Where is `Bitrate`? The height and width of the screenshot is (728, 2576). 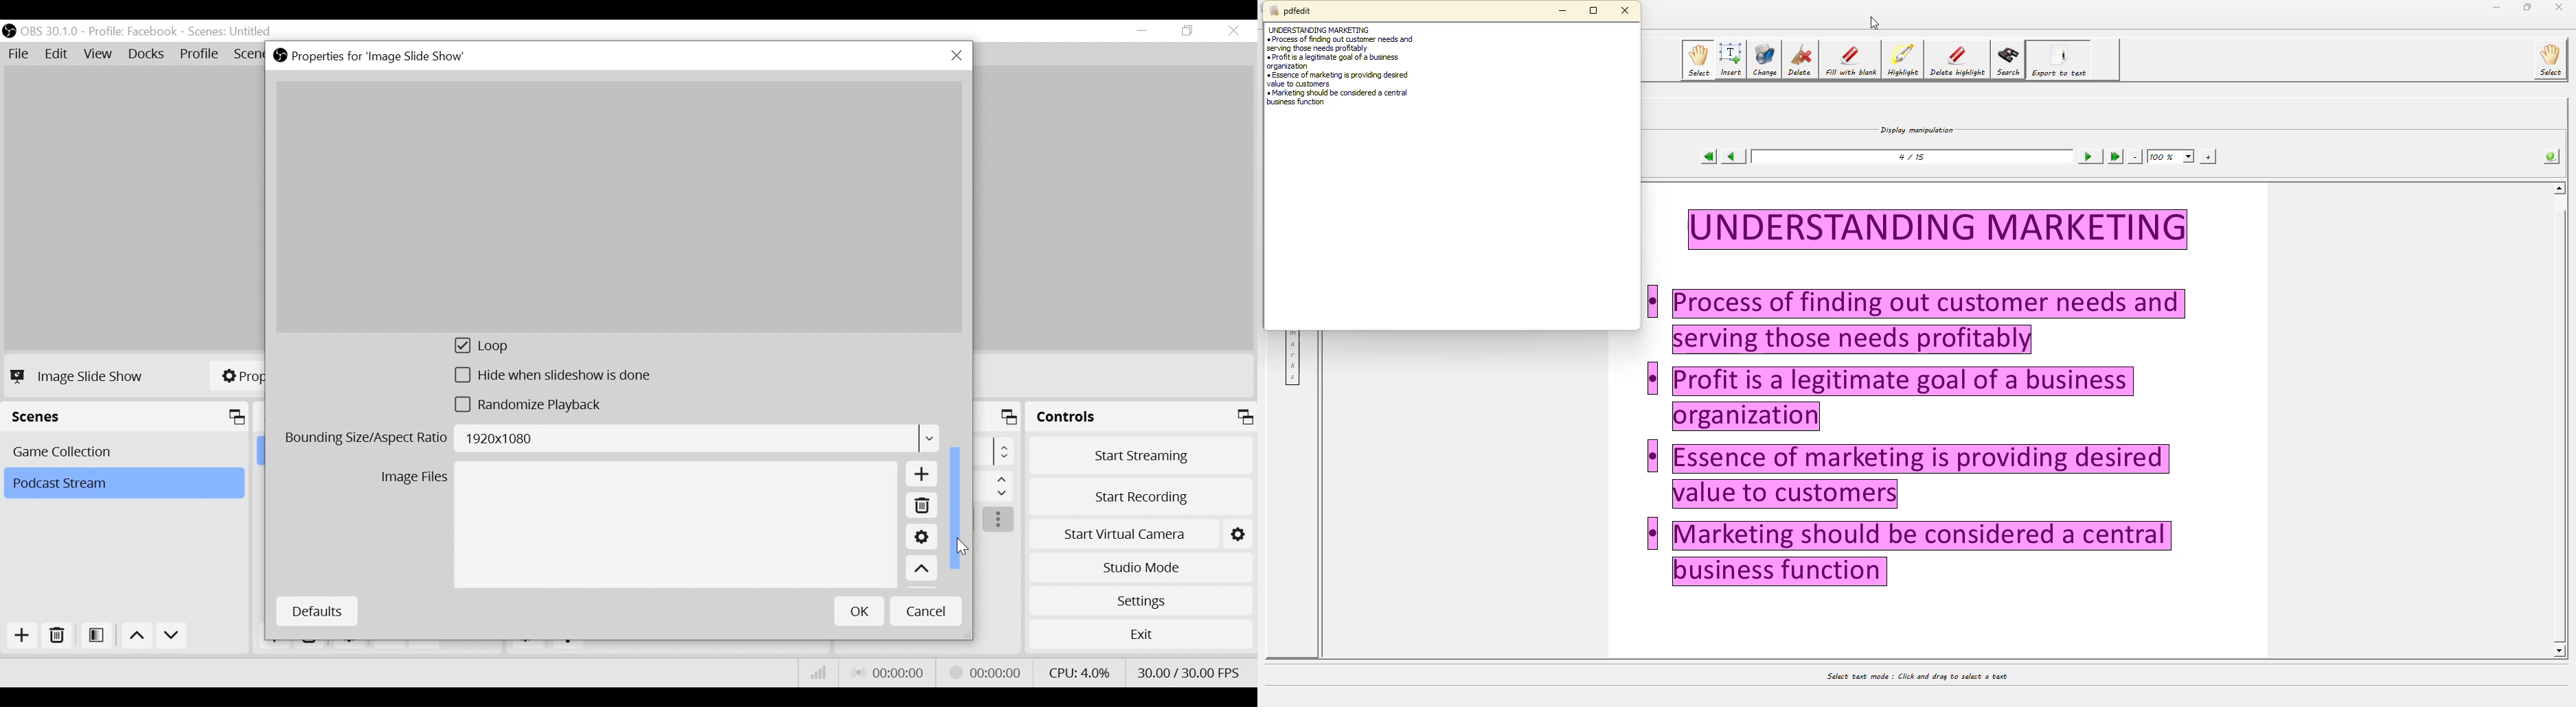 Bitrate is located at coordinates (819, 673).